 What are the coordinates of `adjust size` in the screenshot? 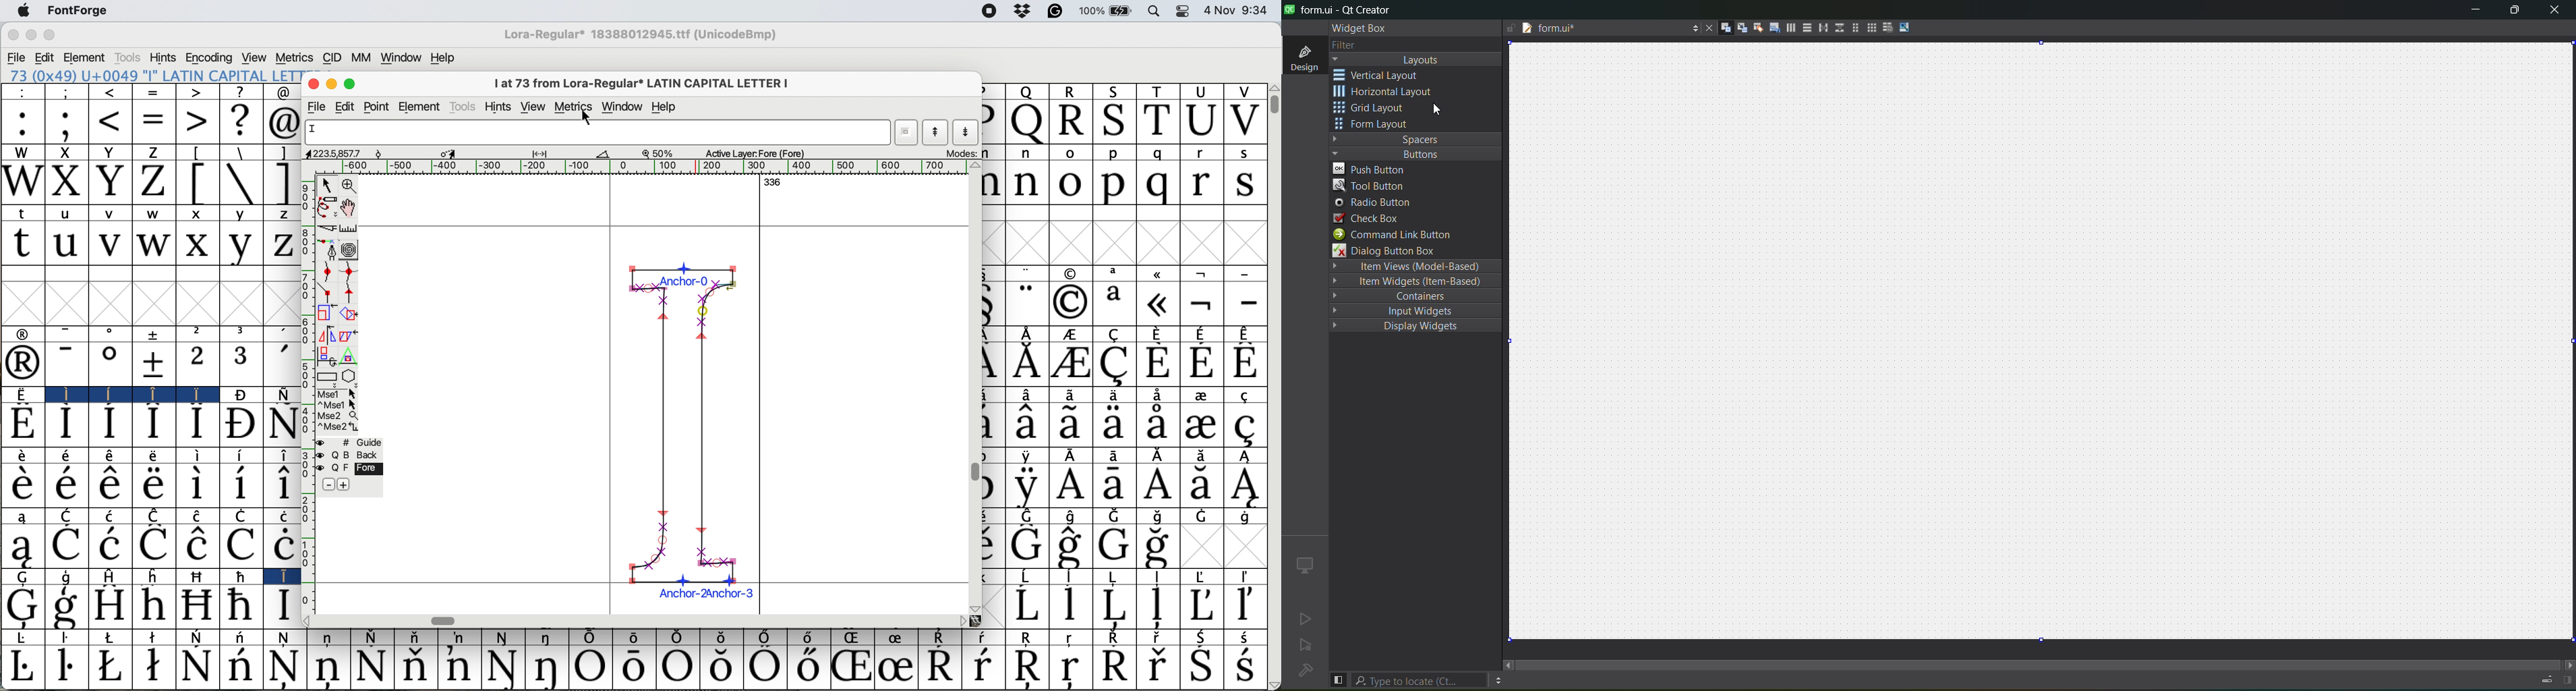 It's located at (1906, 27).